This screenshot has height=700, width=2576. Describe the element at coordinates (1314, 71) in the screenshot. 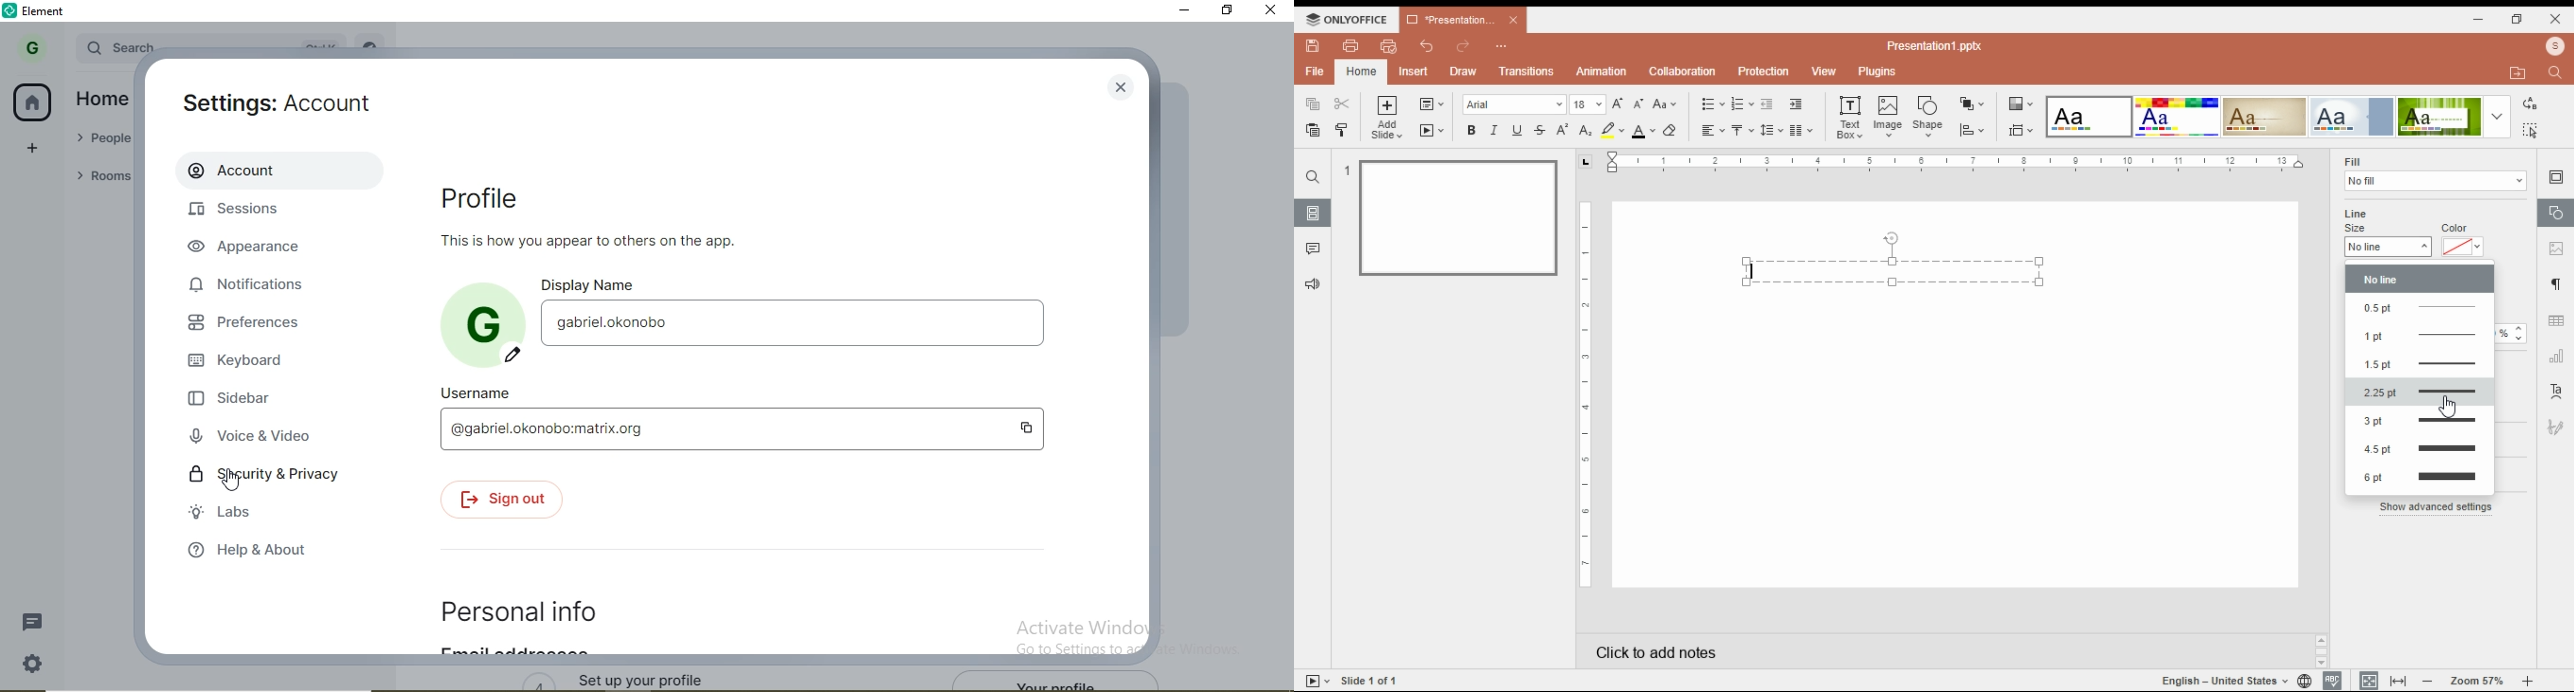

I see `file` at that location.